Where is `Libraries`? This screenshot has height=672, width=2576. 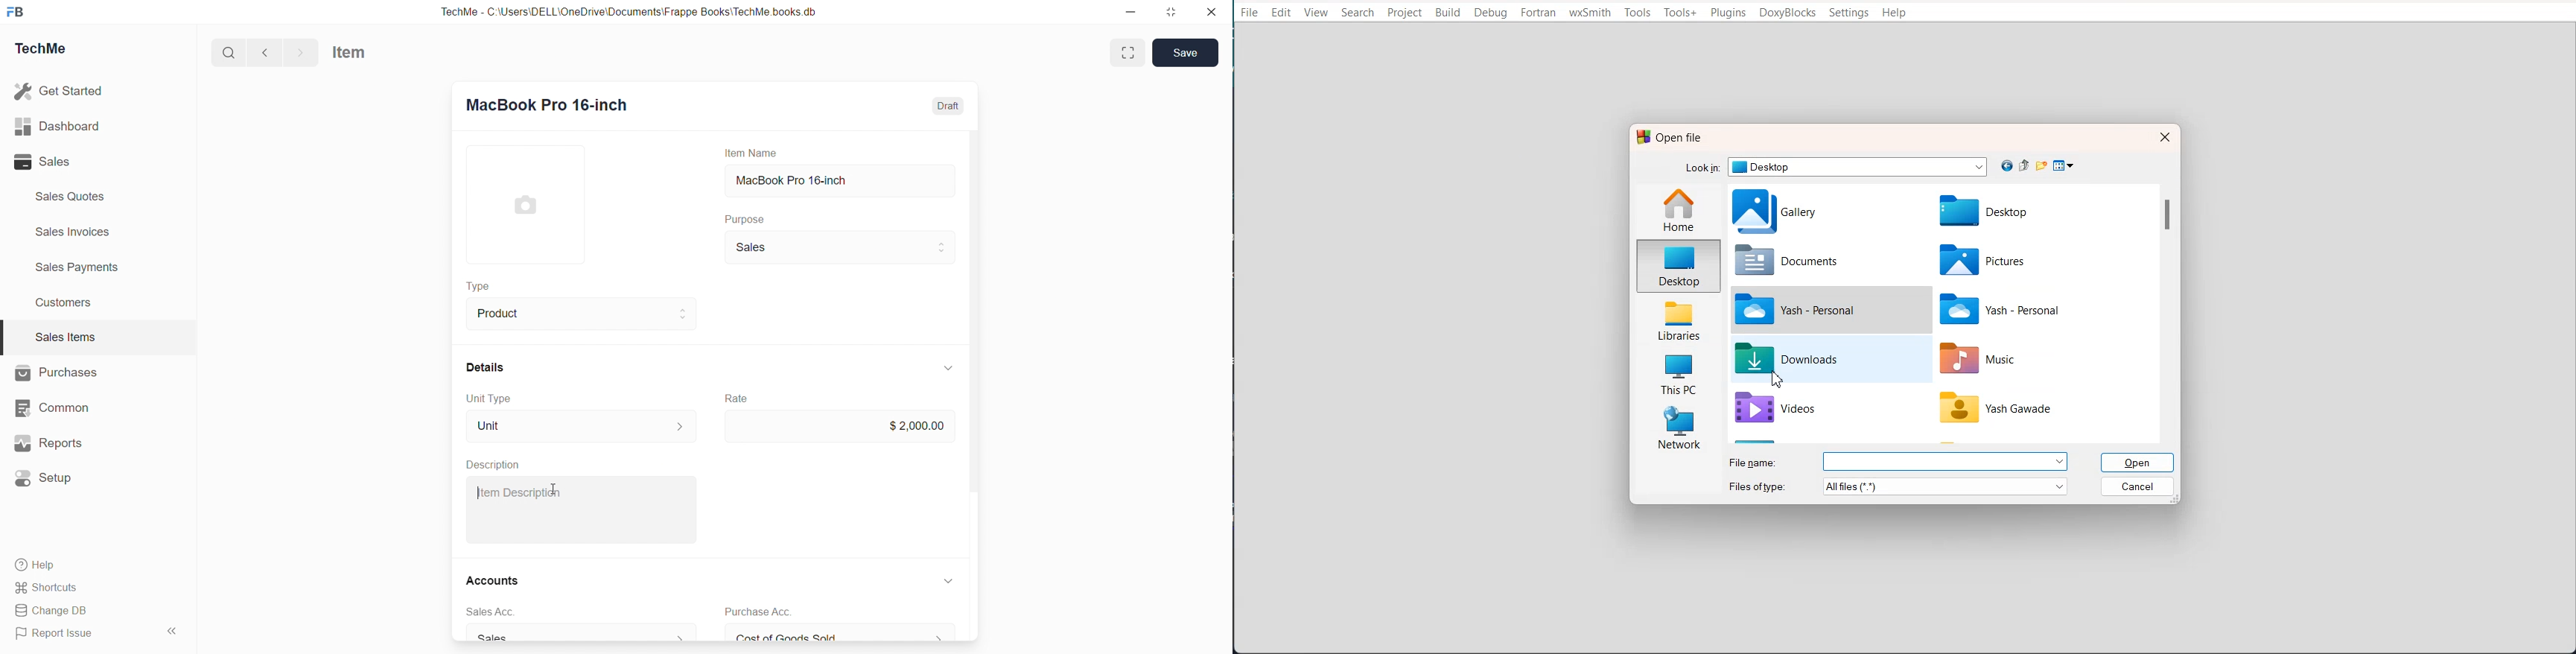 Libraries is located at coordinates (1679, 318).